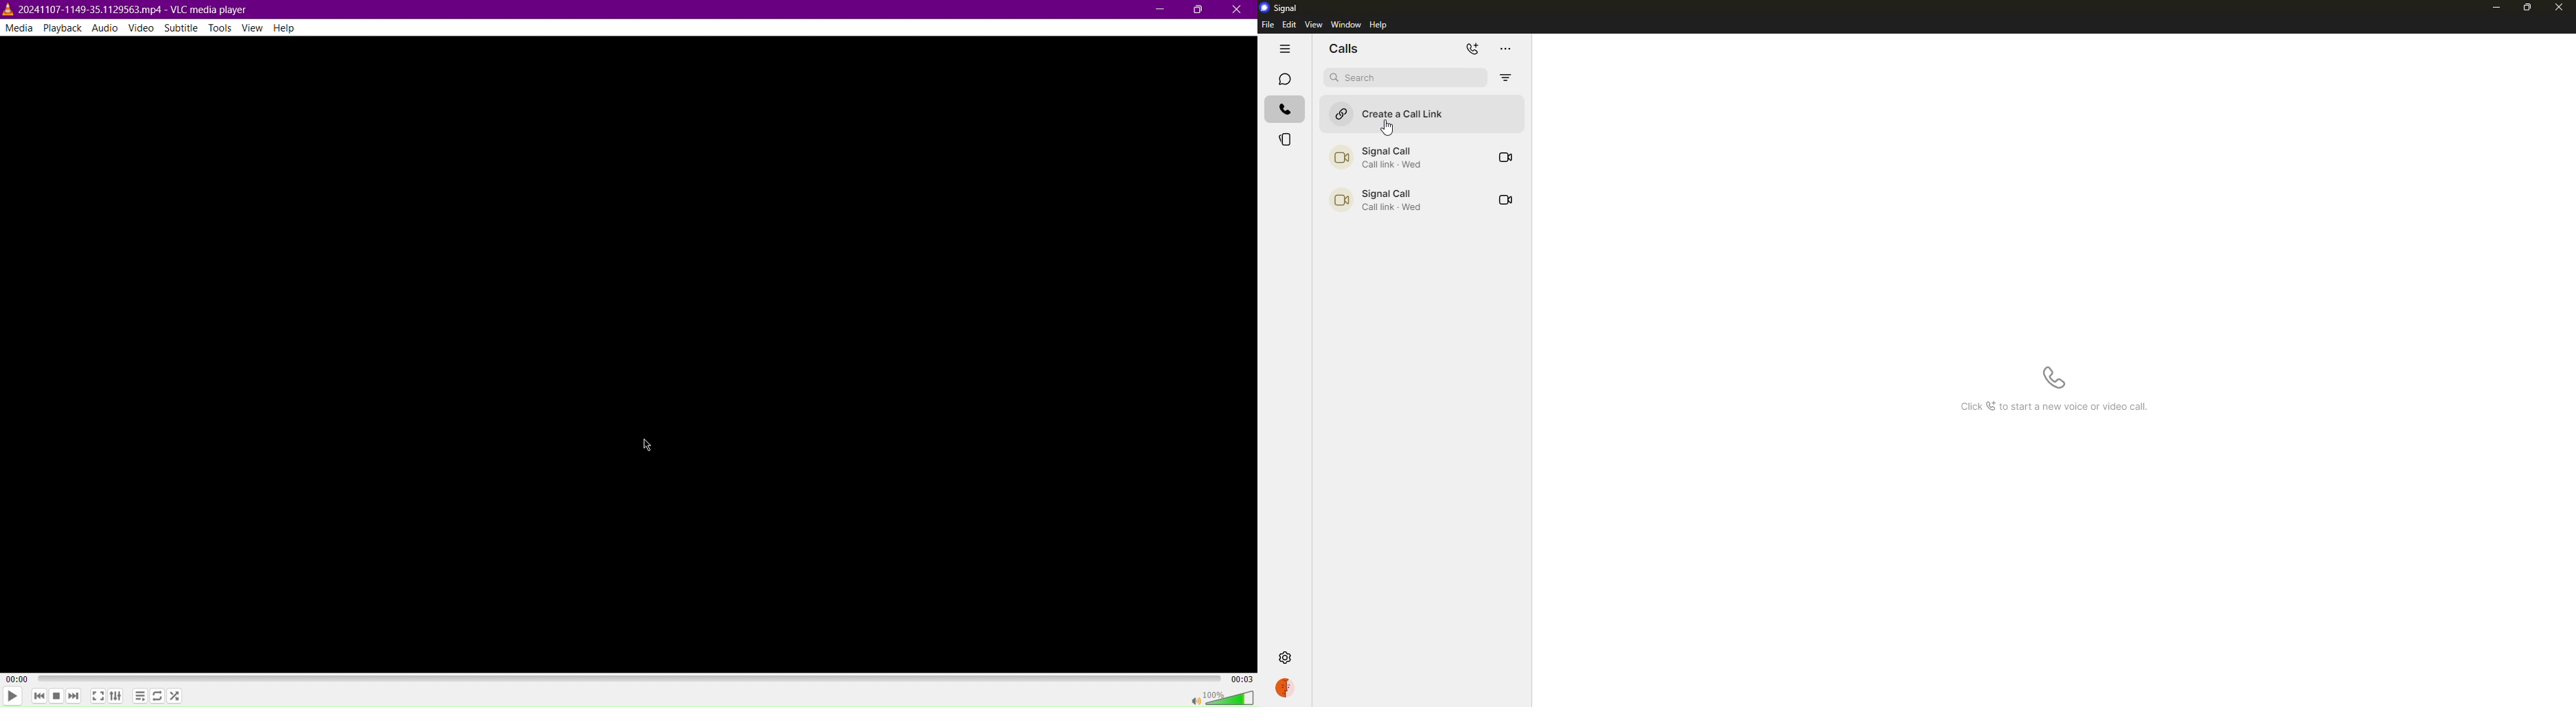 The image size is (2576, 728). I want to click on 2024107-1149-35.1129563.mp4 - VLC media player, so click(126, 8).